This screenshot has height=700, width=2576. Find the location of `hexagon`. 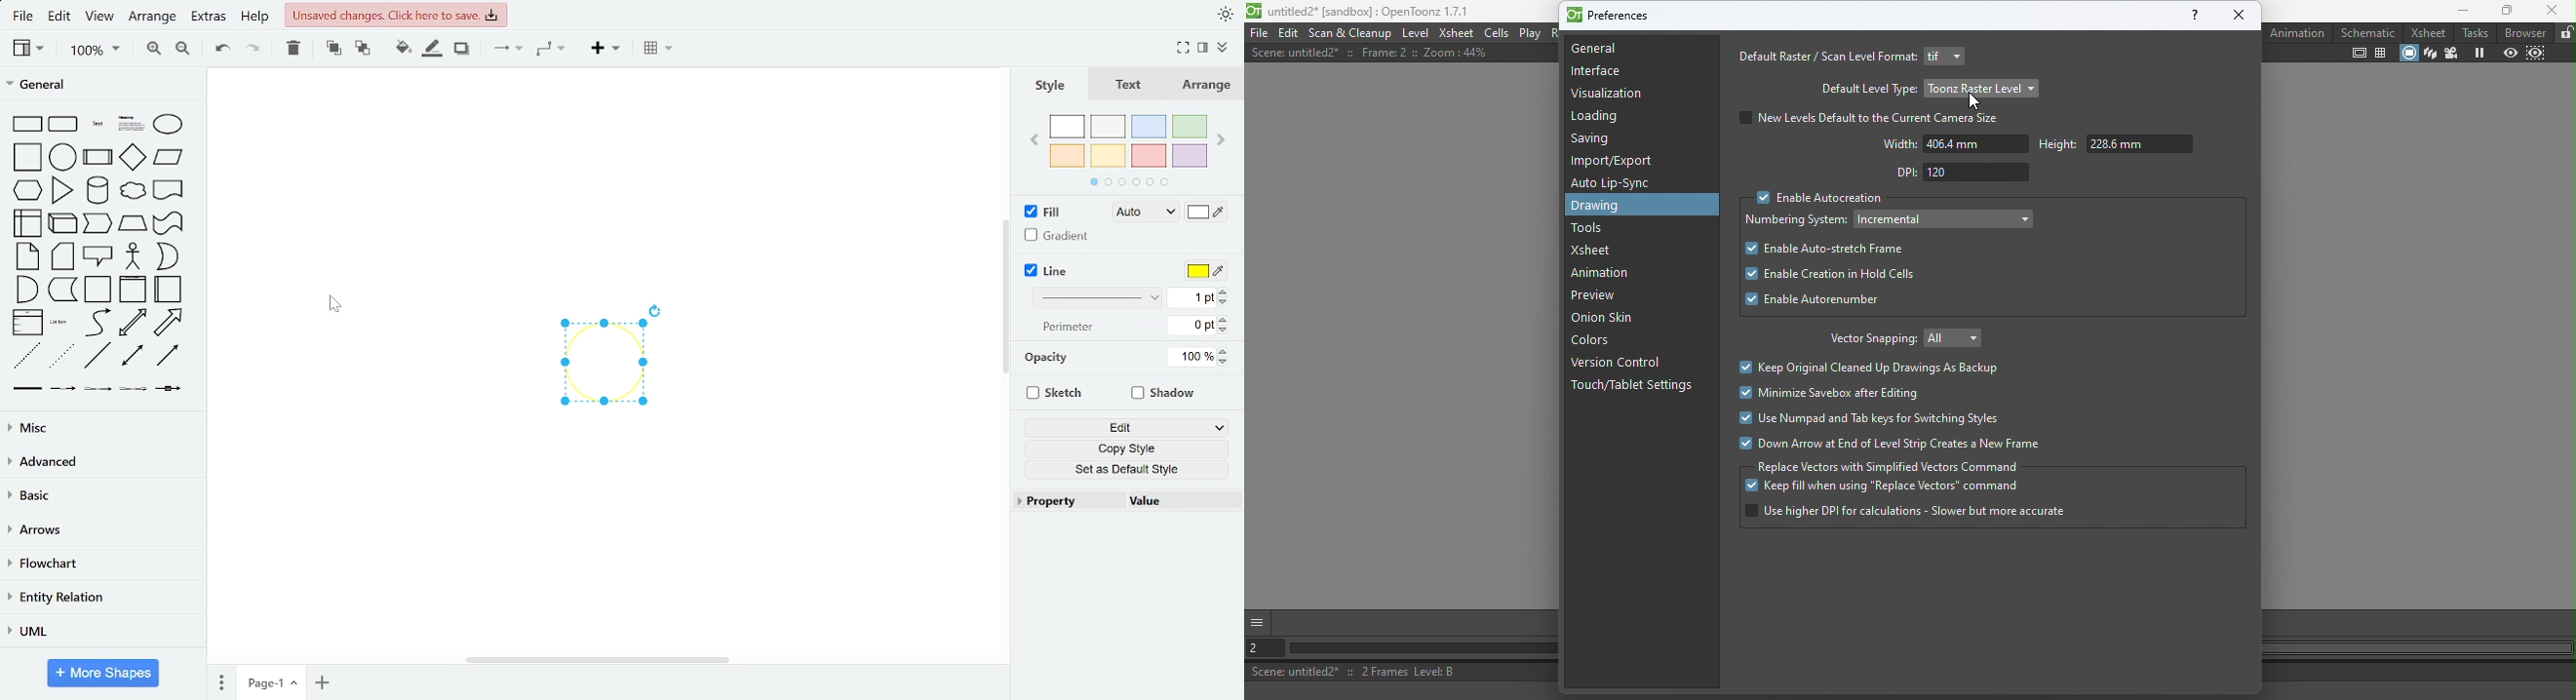

hexagon is located at coordinates (27, 191).